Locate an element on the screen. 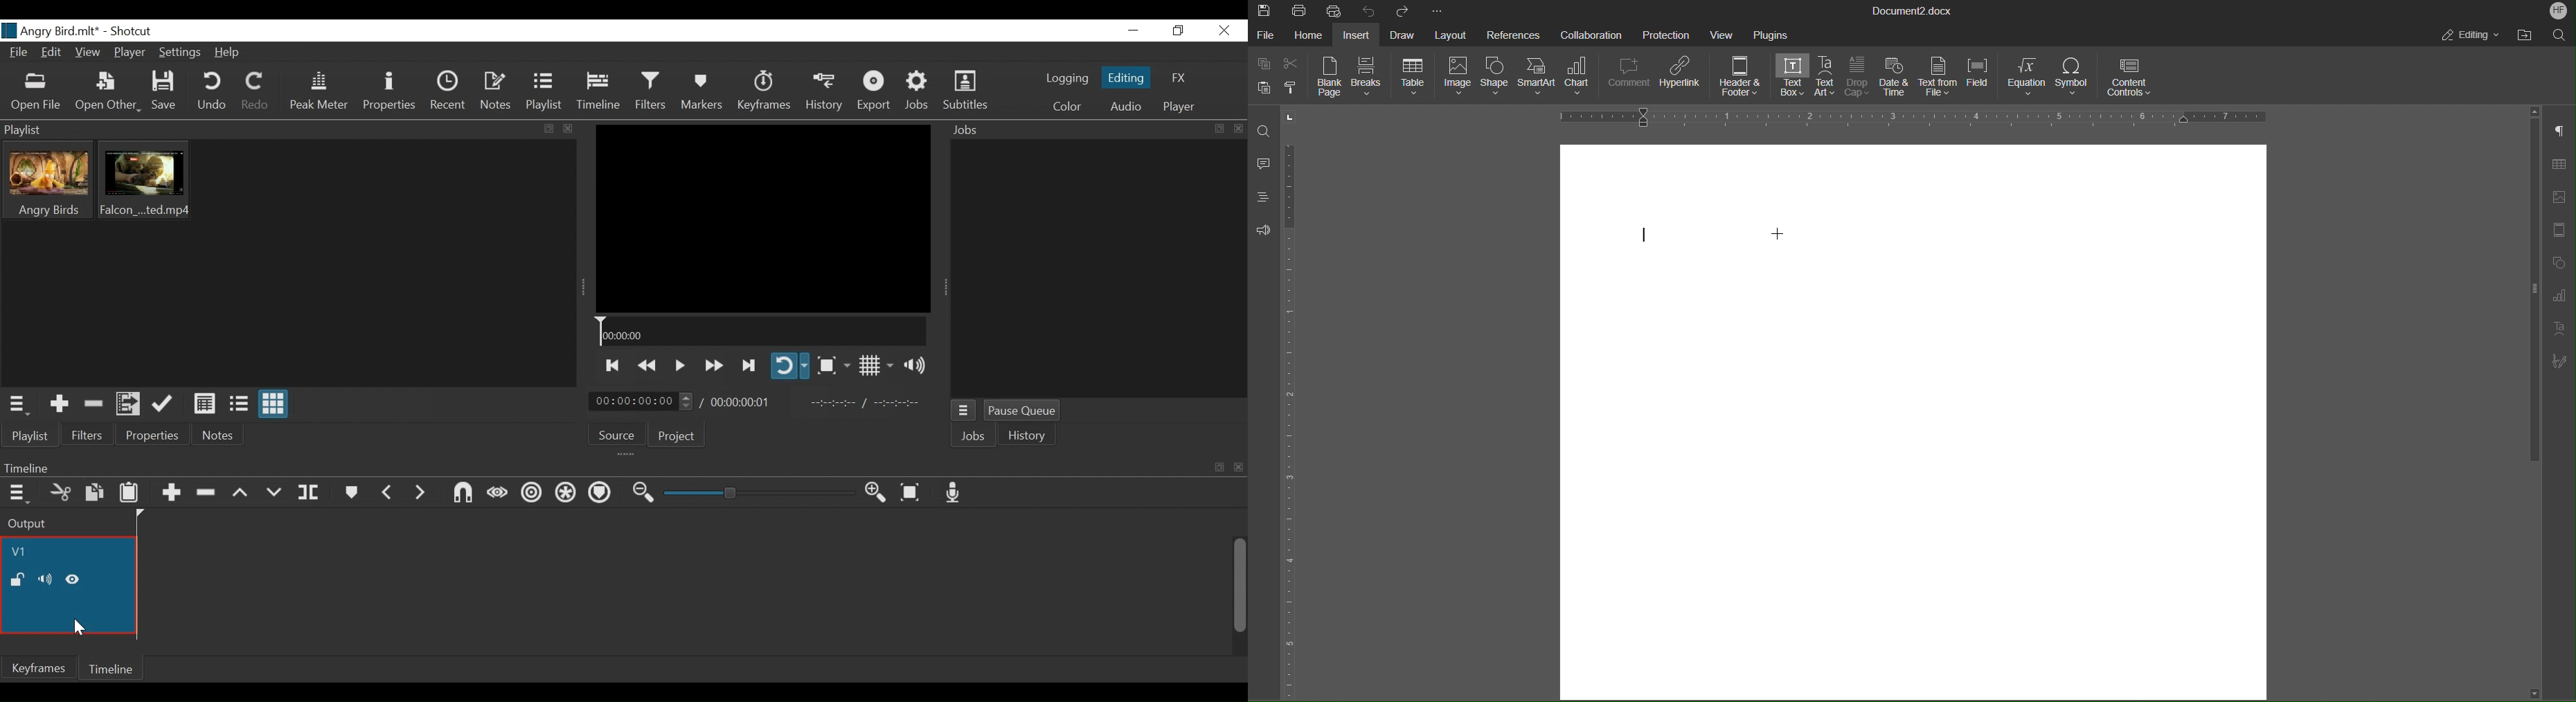 This screenshot has height=728, width=2576. Jobs is located at coordinates (916, 92).